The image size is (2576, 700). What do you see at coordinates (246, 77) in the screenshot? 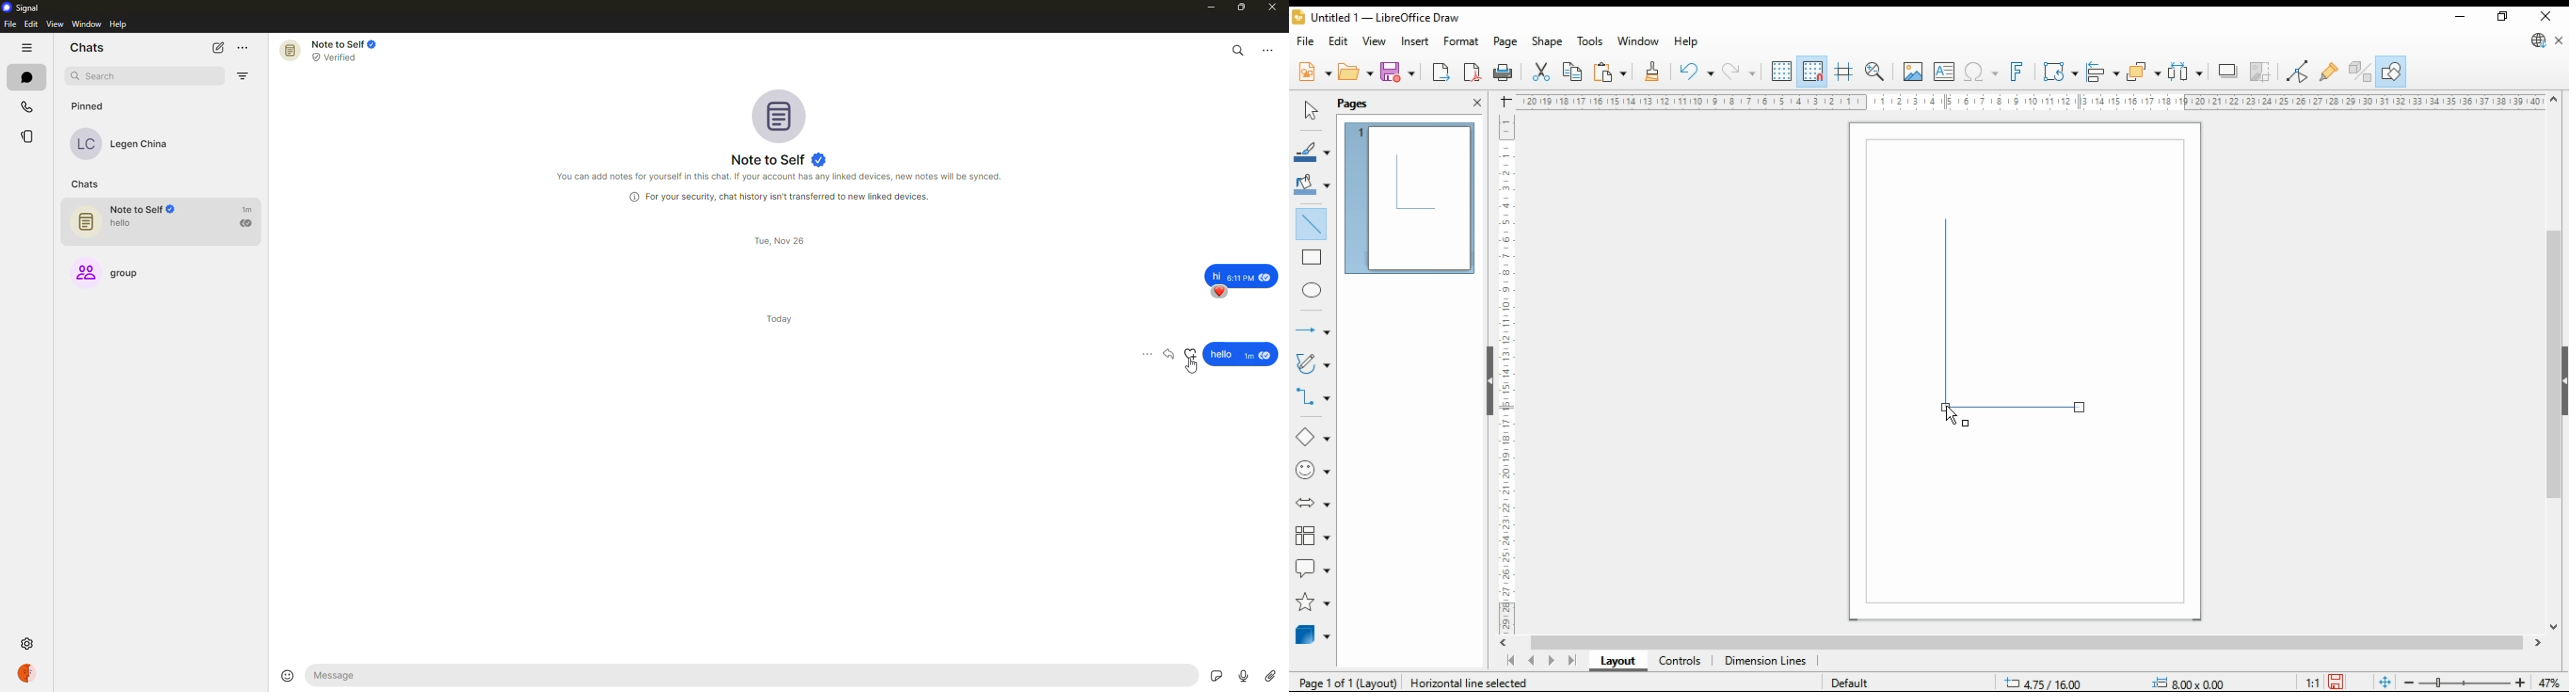
I see `filter` at bounding box center [246, 77].